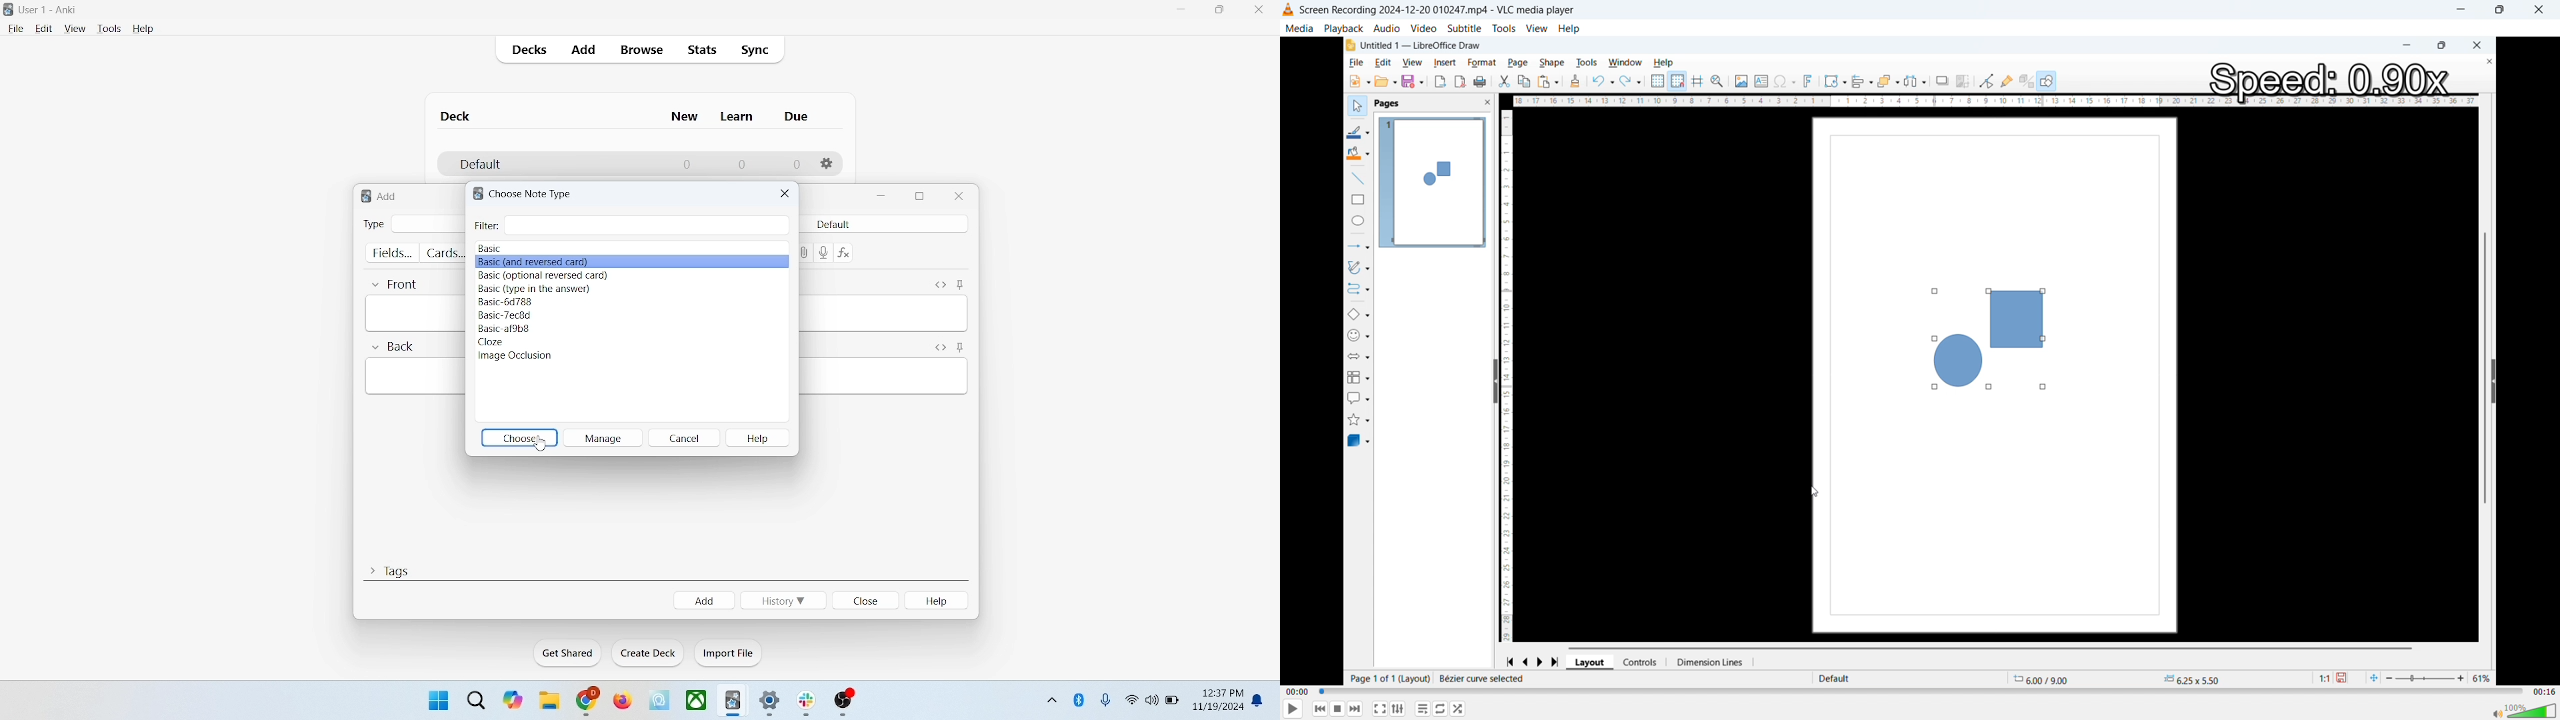 The image size is (2576, 728). I want to click on create deck, so click(649, 653).